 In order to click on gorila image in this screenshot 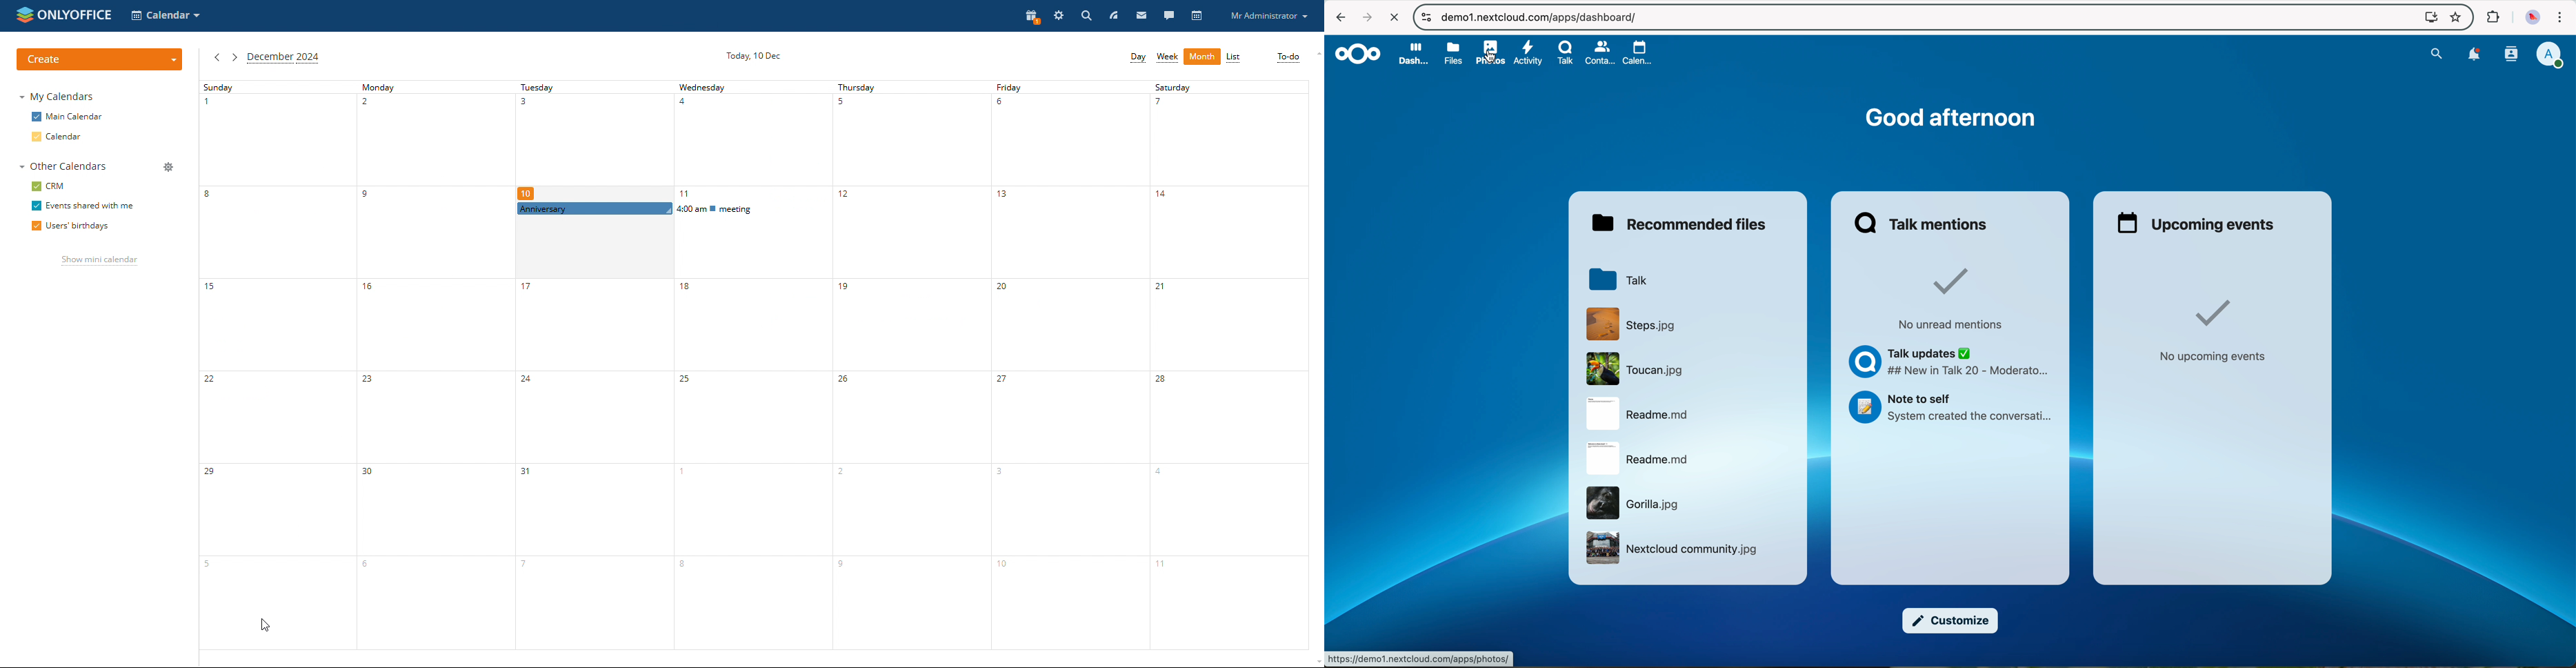, I will do `click(1634, 503)`.